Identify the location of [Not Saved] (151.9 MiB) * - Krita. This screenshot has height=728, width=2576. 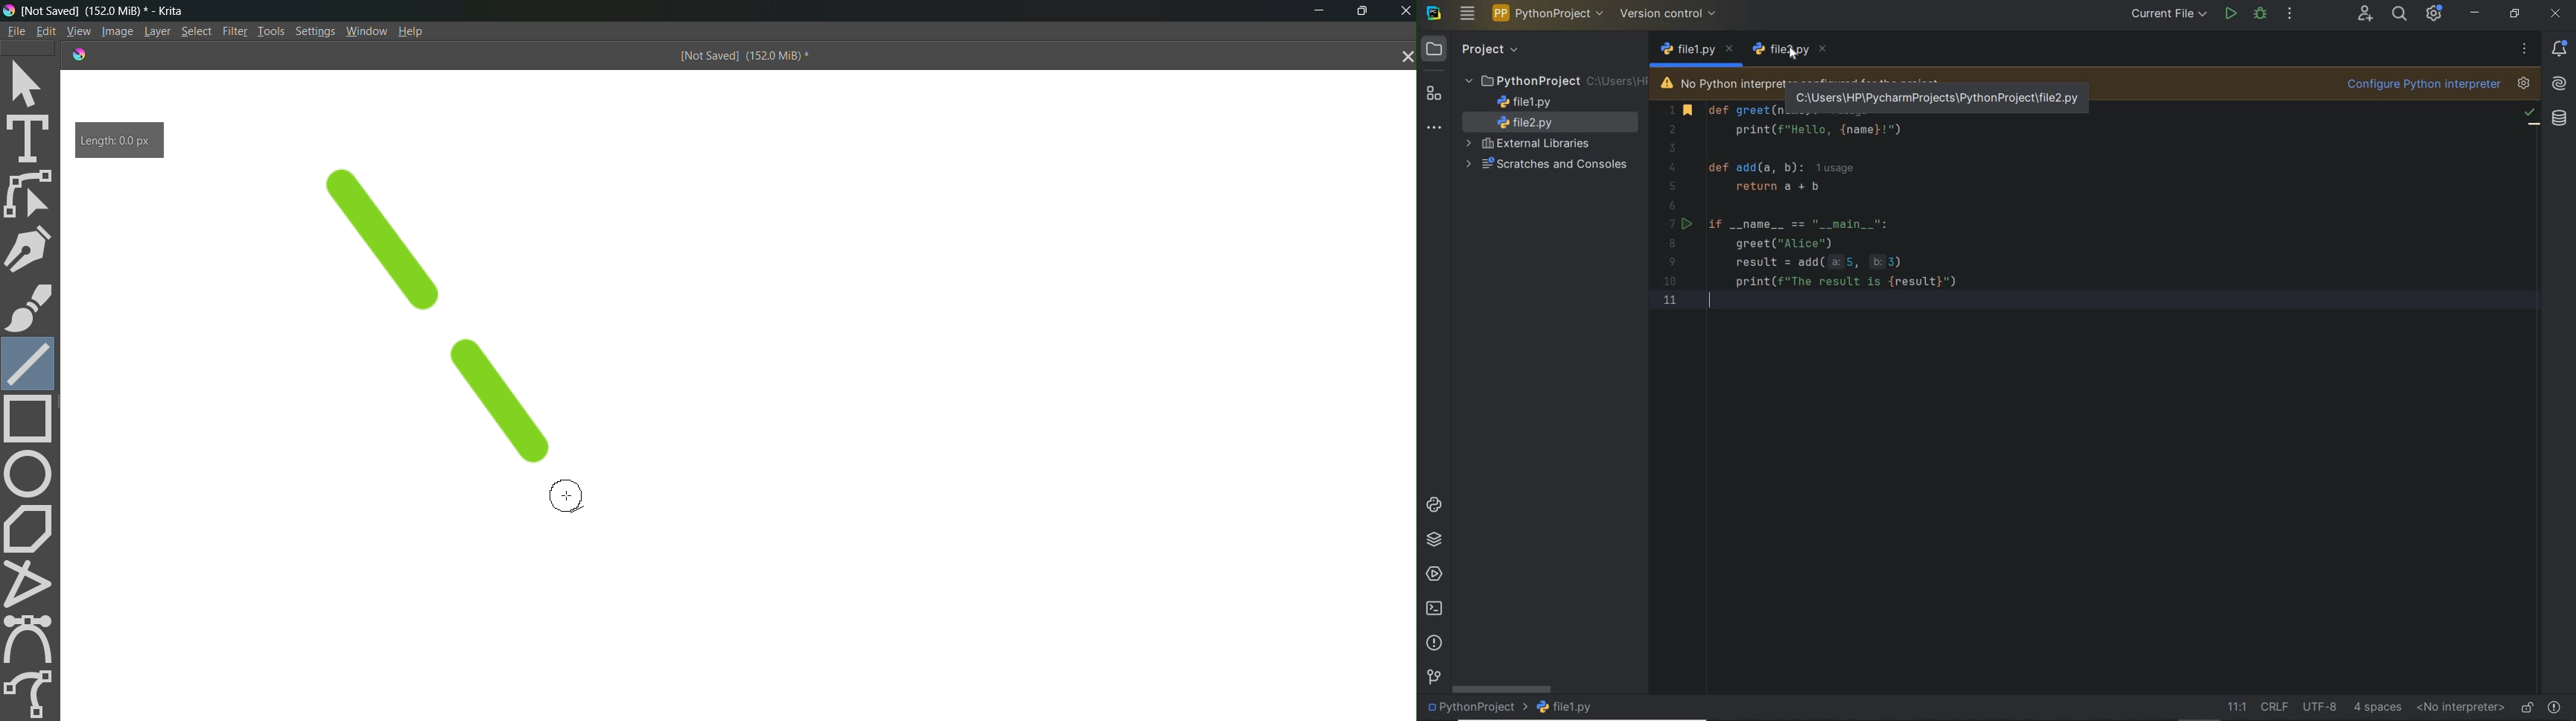
(112, 10).